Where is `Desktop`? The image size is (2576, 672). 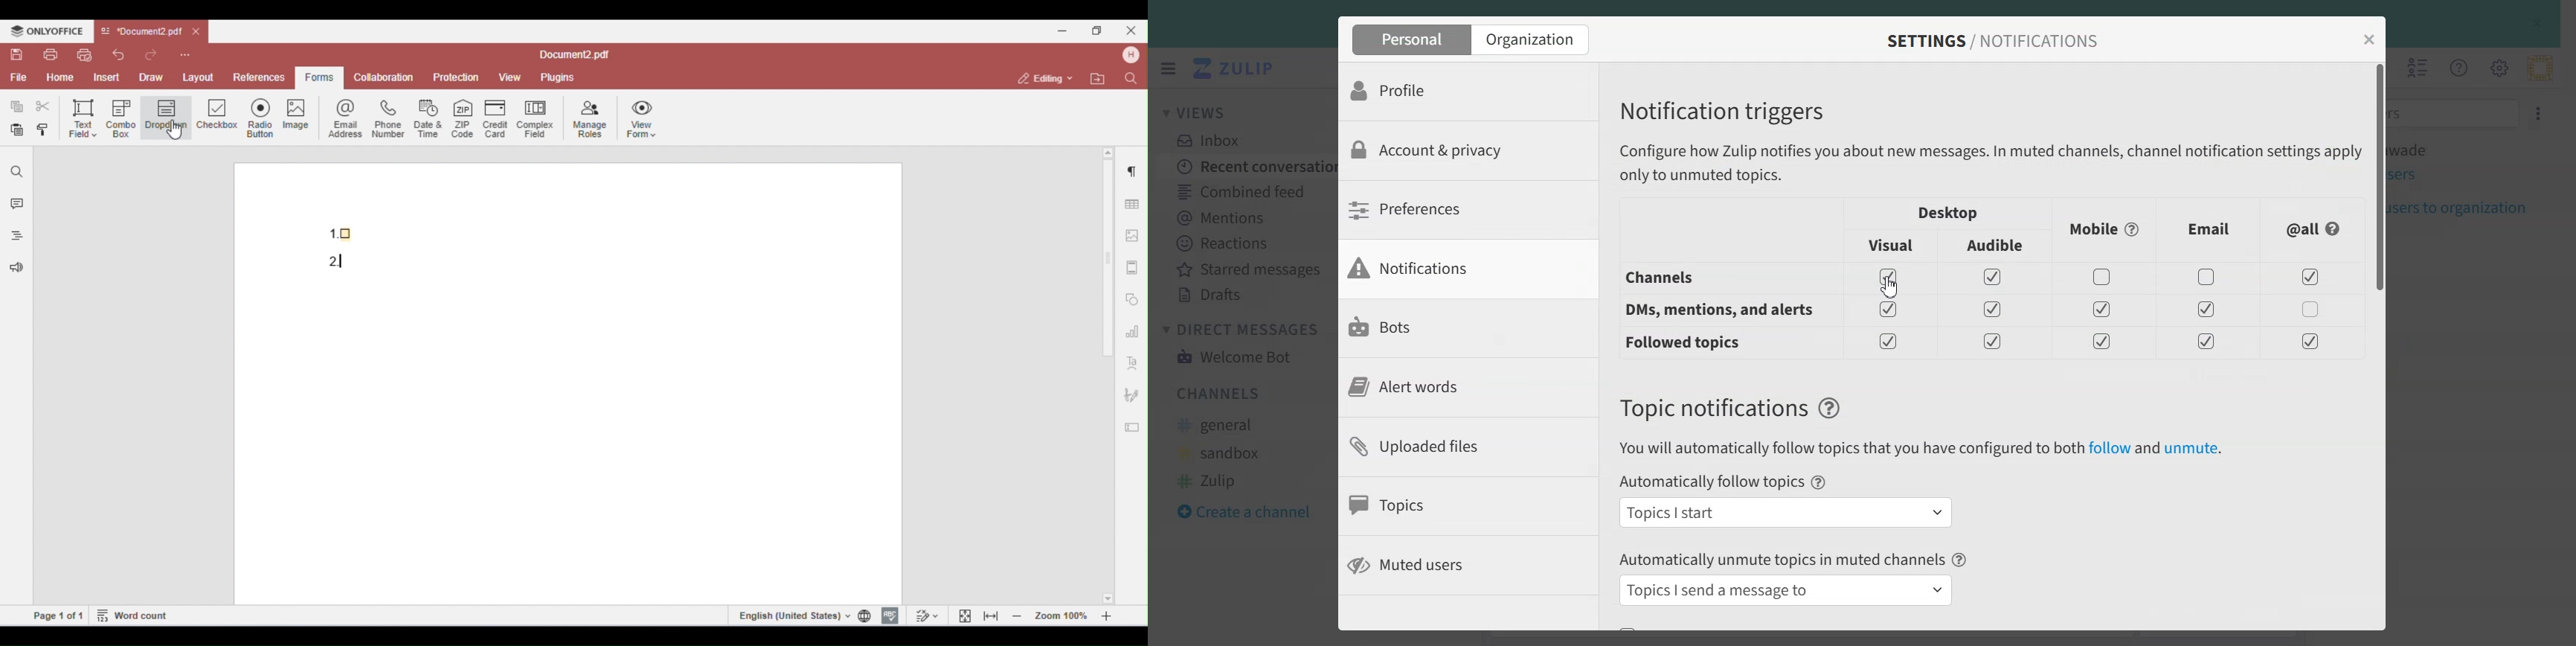 Desktop is located at coordinates (1949, 213).